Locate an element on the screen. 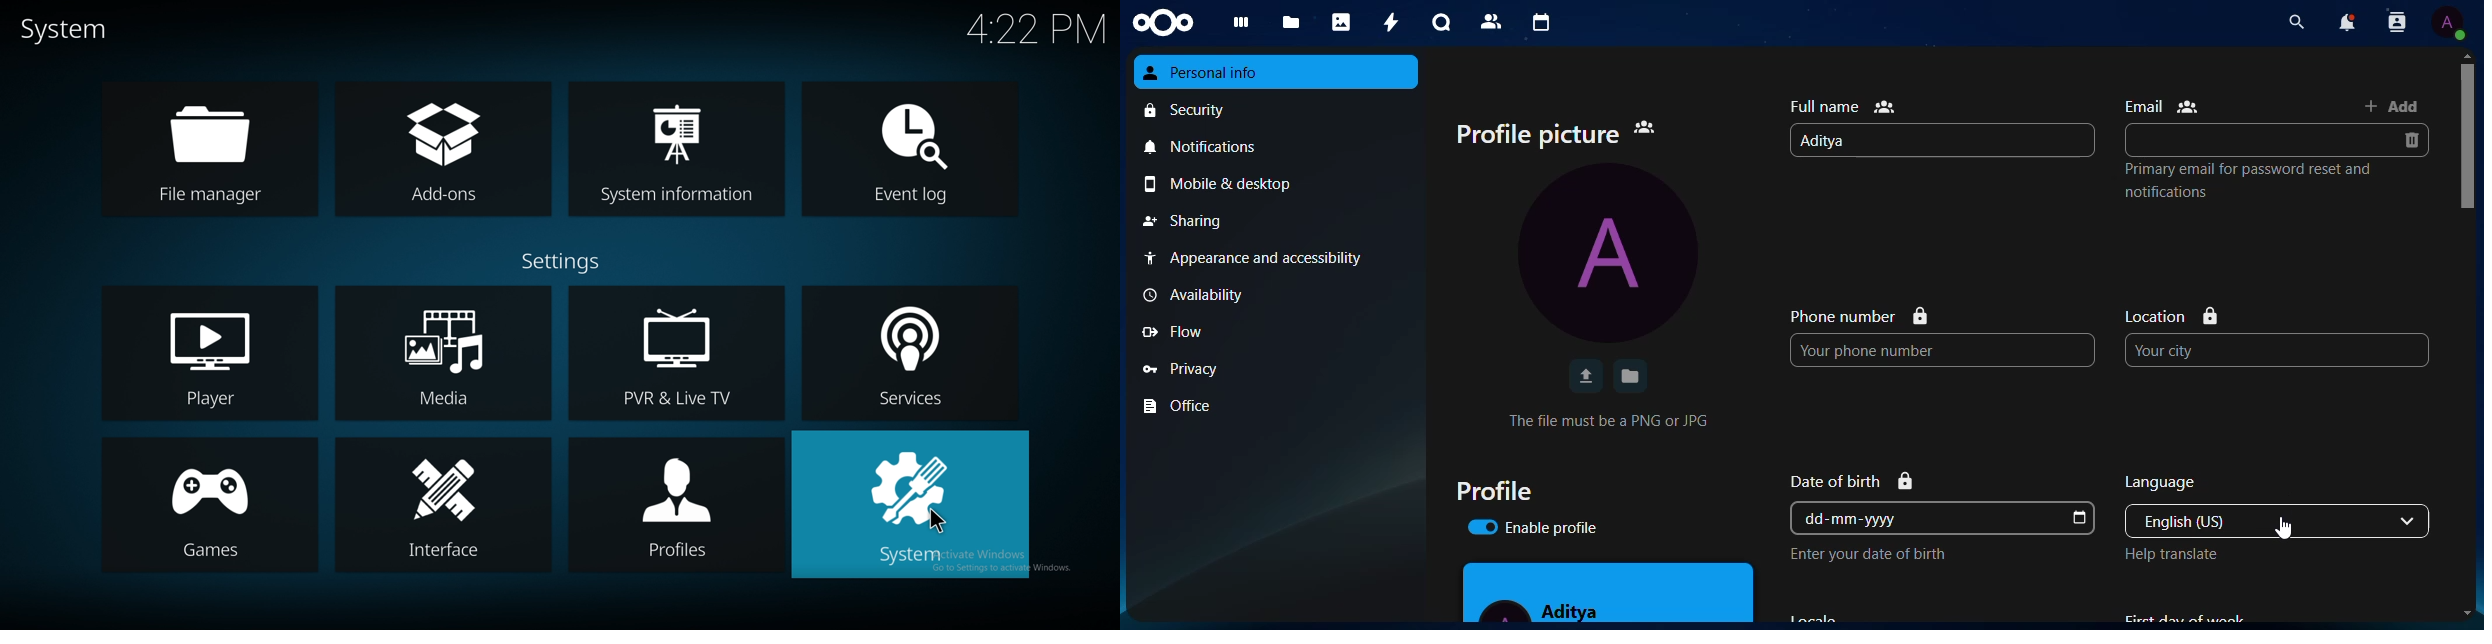 This screenshot has width=2492, height=644. contact is located at coordinates (2395, 24).